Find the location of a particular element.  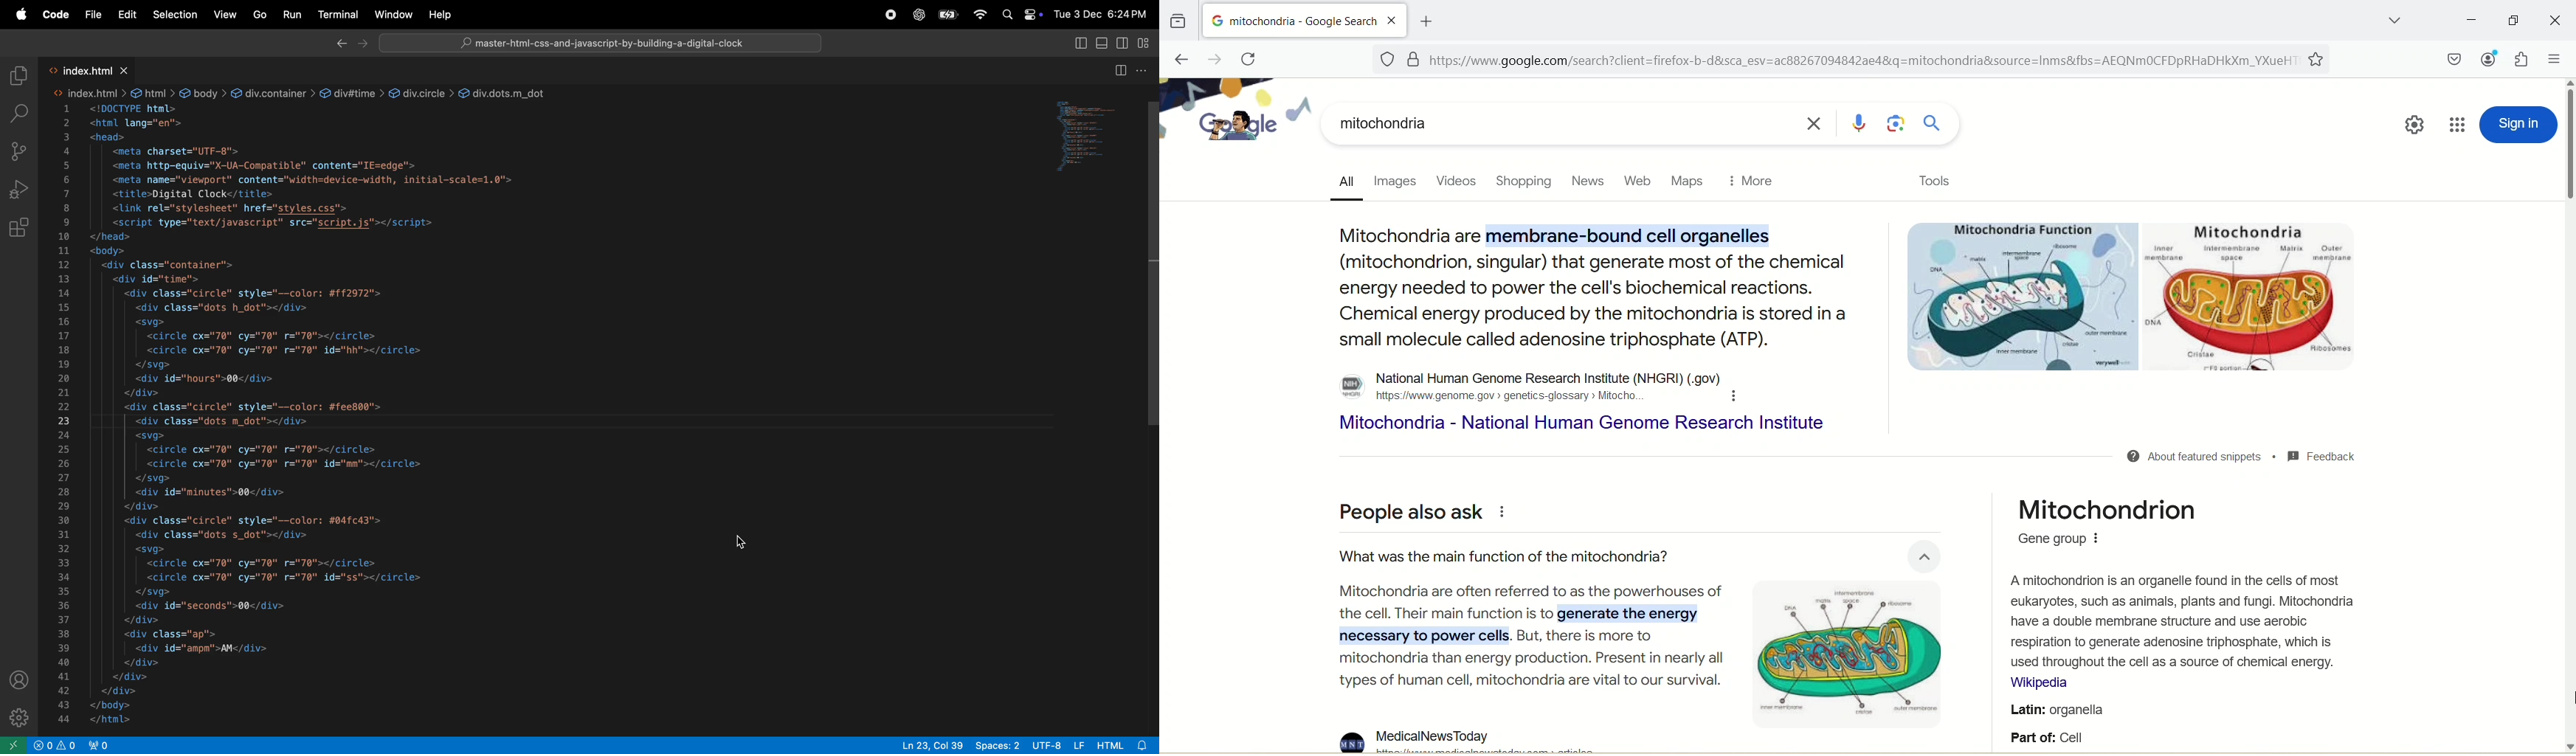

 is located at coordinates (1637, 179).